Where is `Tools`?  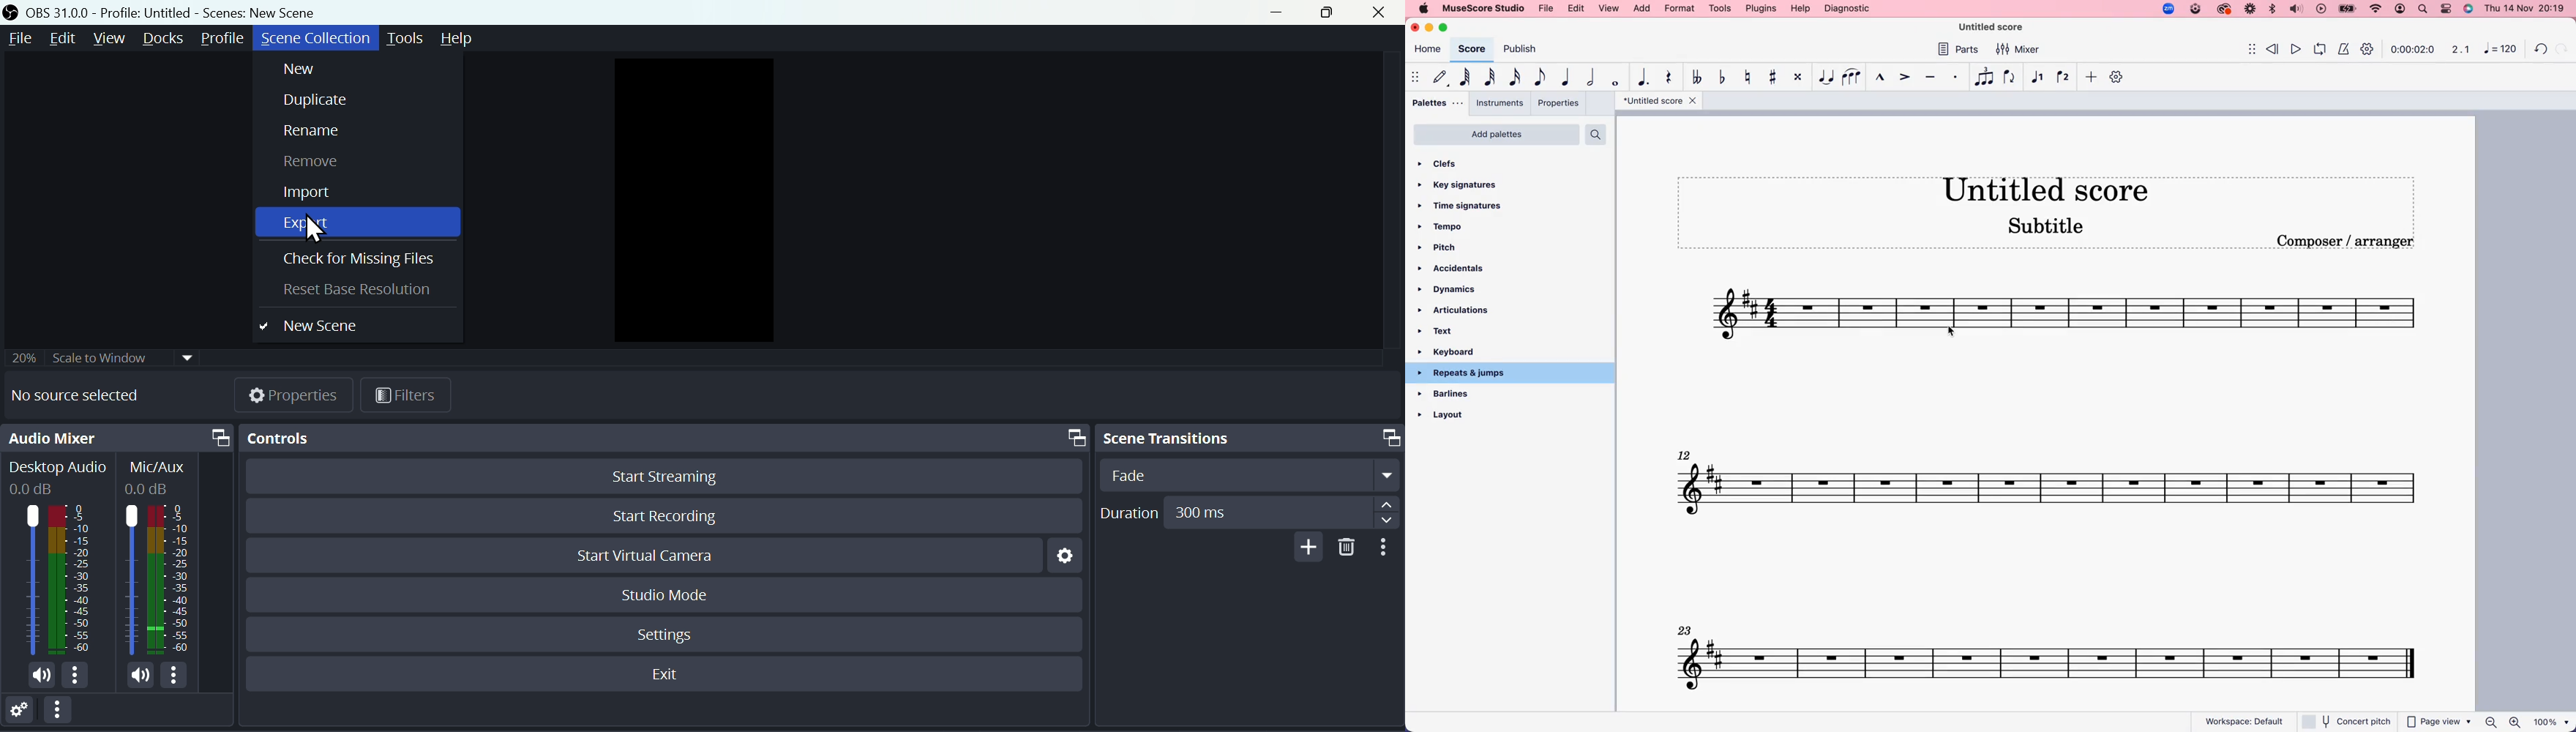
Tools is located at coordinates (407, 37).